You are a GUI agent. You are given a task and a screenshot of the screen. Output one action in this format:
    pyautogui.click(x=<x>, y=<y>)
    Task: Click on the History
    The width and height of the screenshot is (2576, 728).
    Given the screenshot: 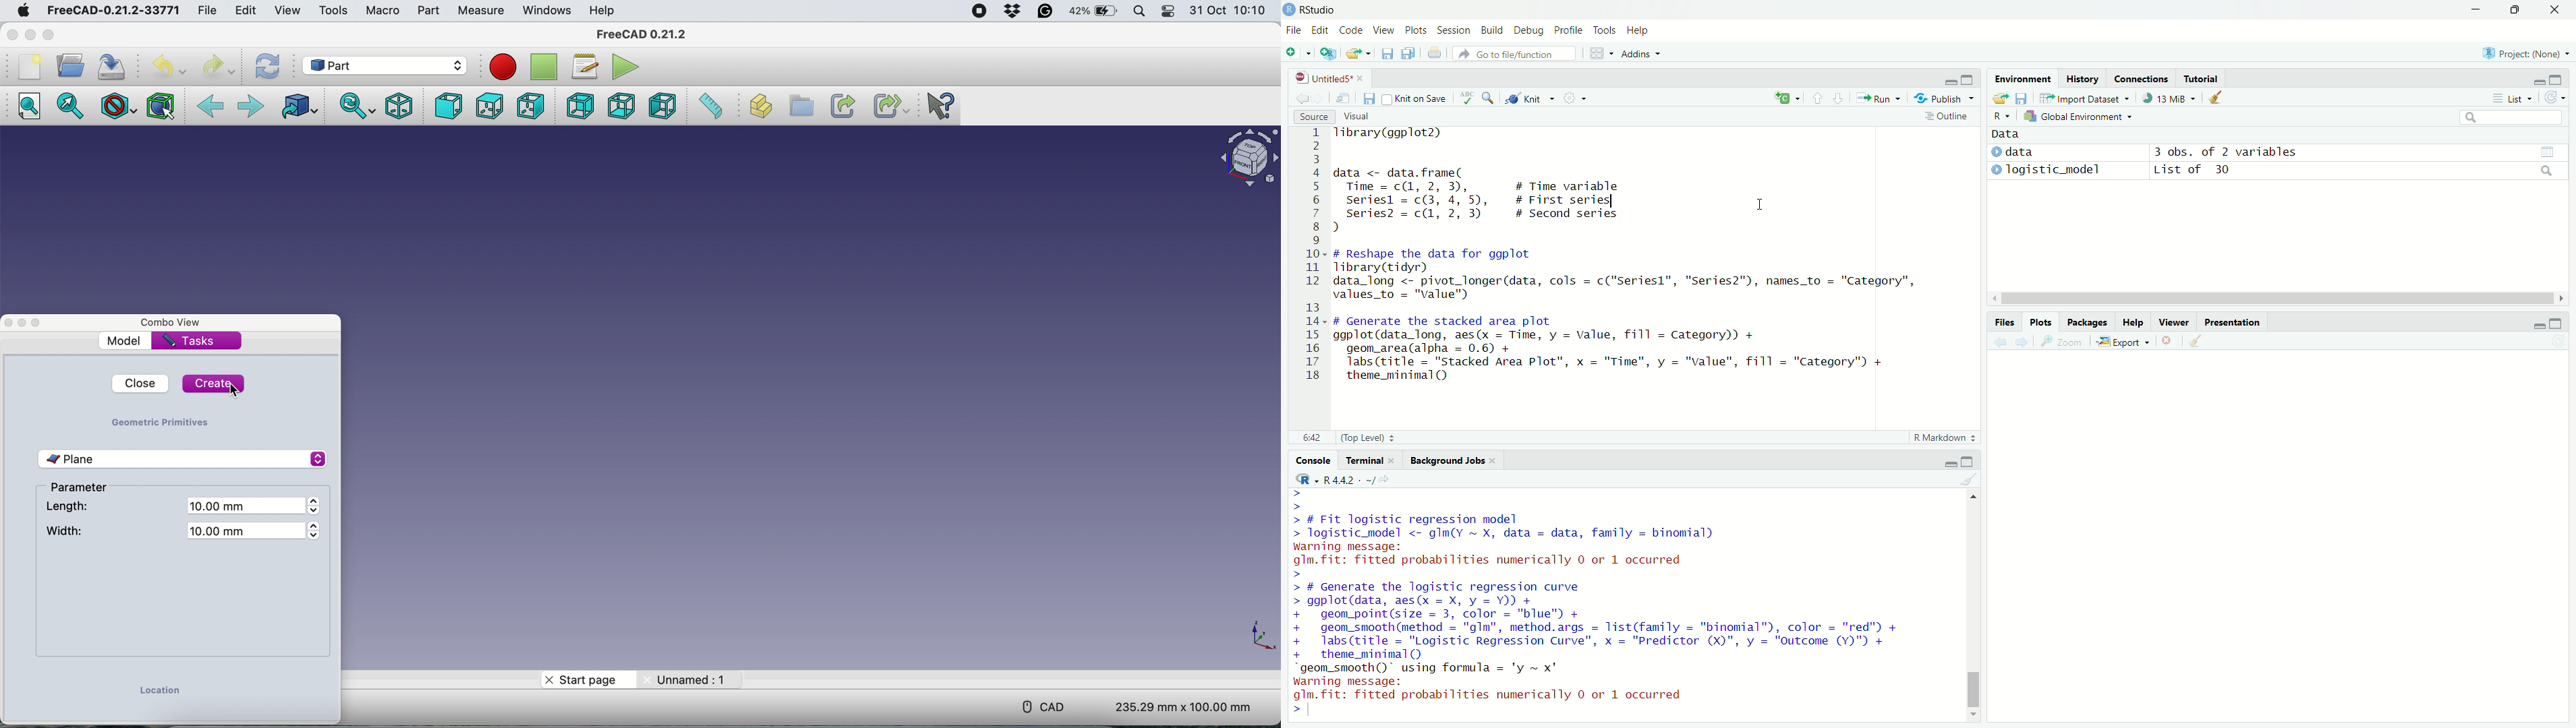 What is the action you would take?
    pyautogui.click(x=2081, y=77)
    